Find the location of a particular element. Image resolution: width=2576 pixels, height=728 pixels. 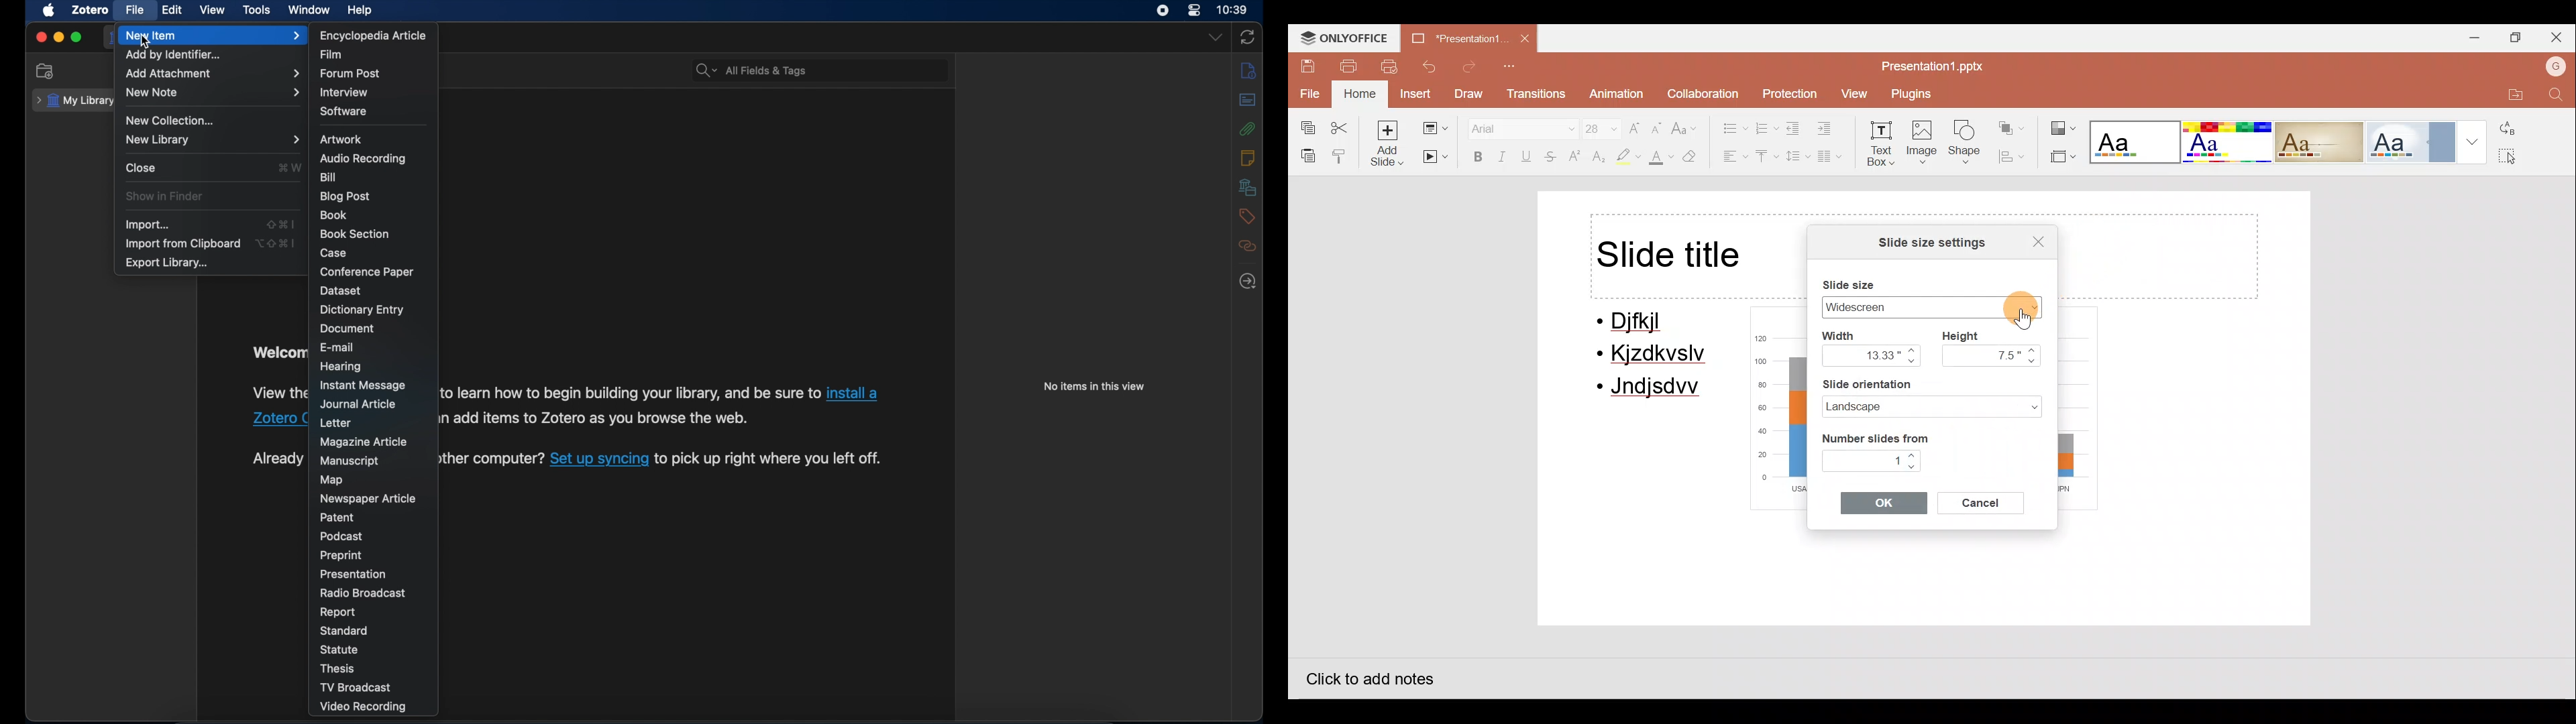

Widescreen is located at coordinates (1888, 306).